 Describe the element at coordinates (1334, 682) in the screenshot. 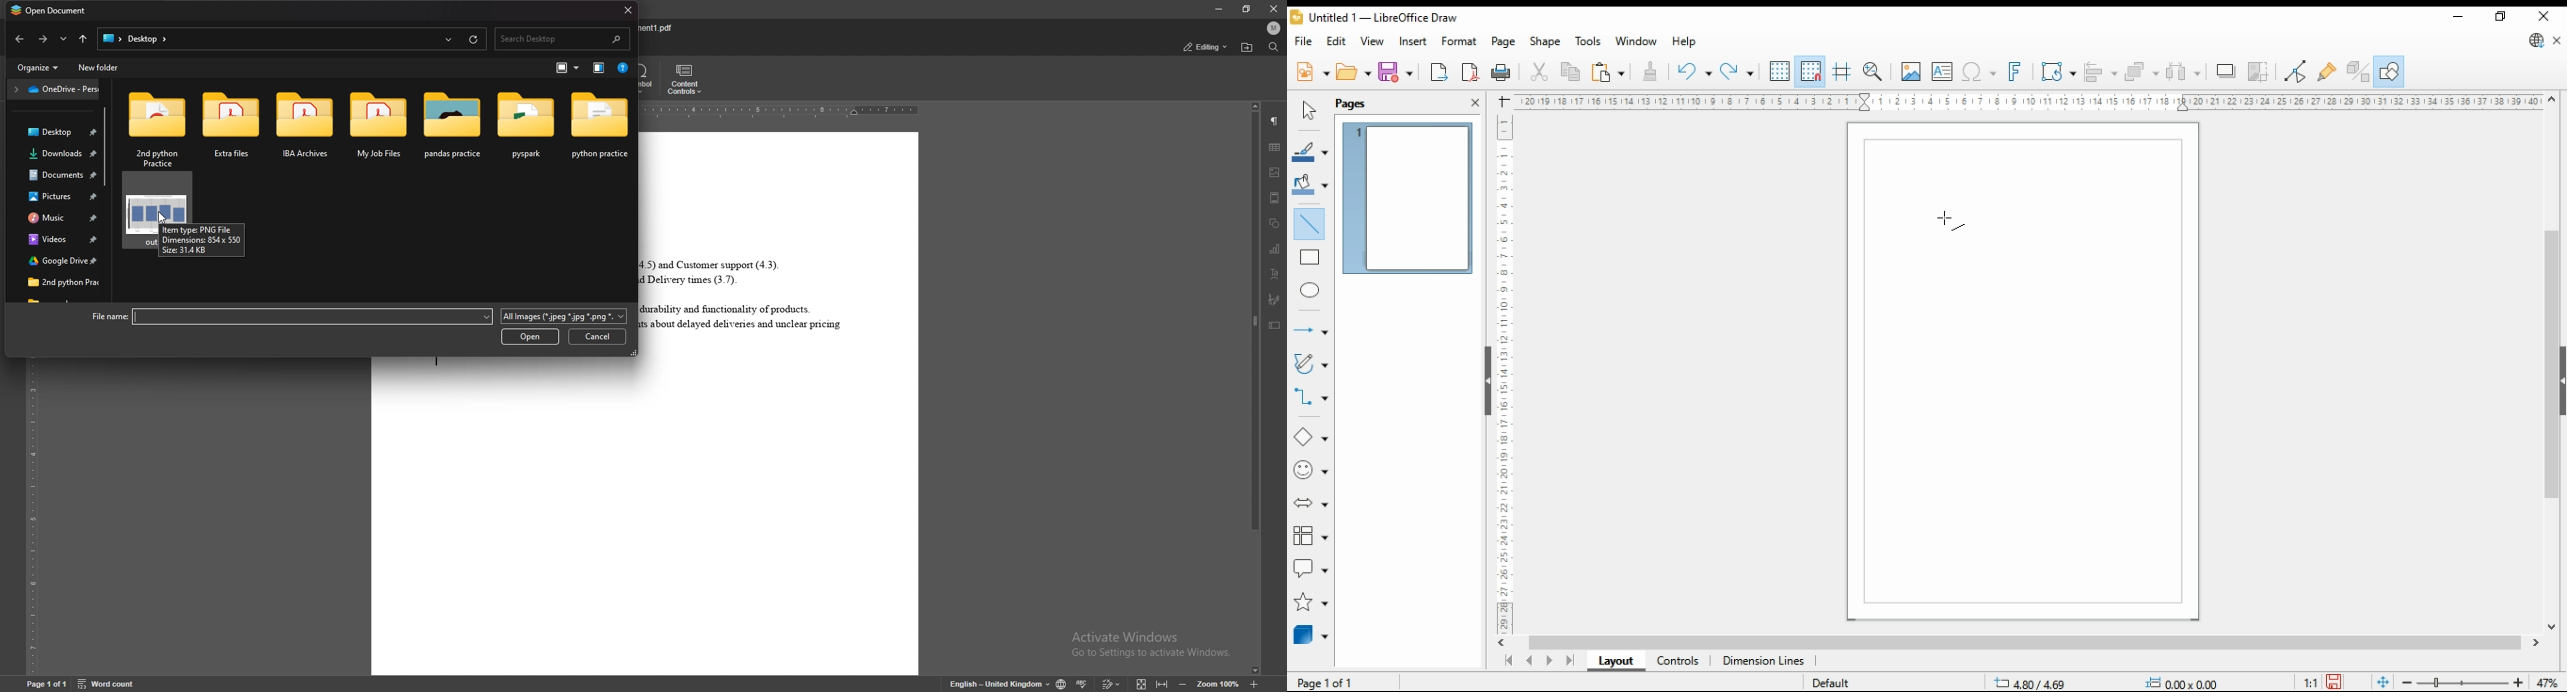

I see `page 1 of 1` at that location.